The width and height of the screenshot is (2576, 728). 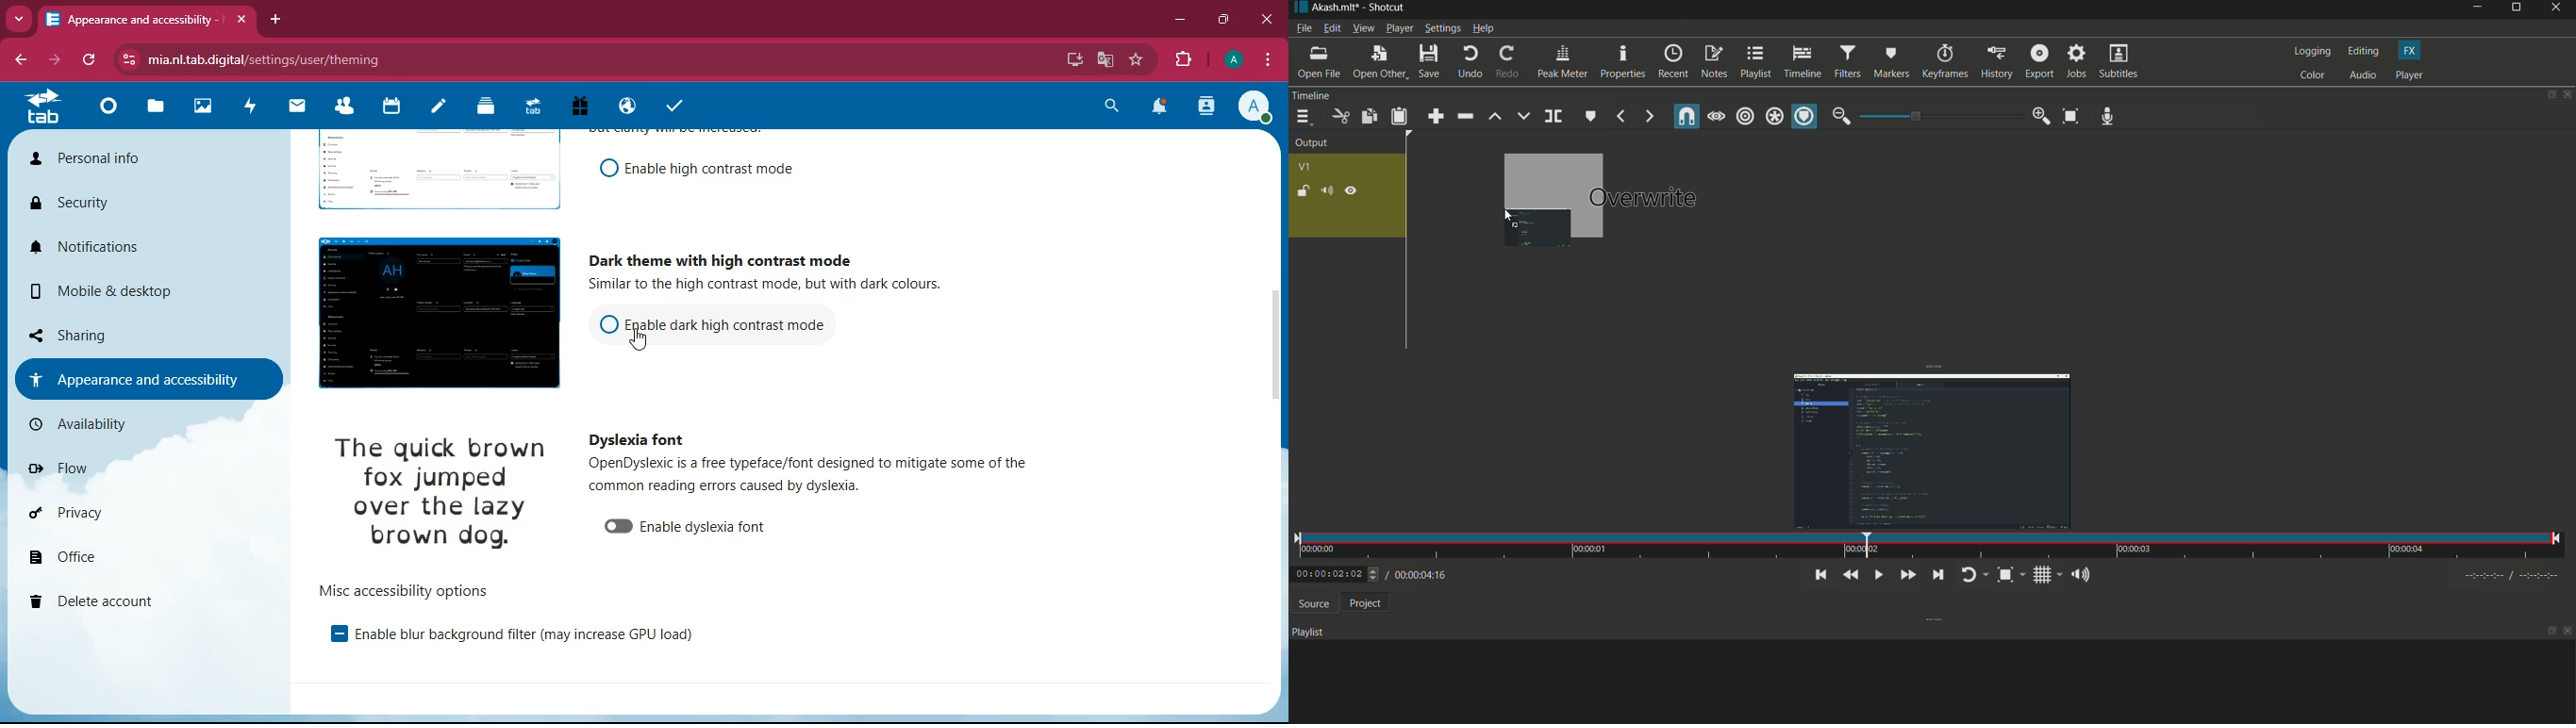 What do you see at coordinates (1804, 117) in the screenshot?
I see `ripple marker` at bounding box center [1804, 117].